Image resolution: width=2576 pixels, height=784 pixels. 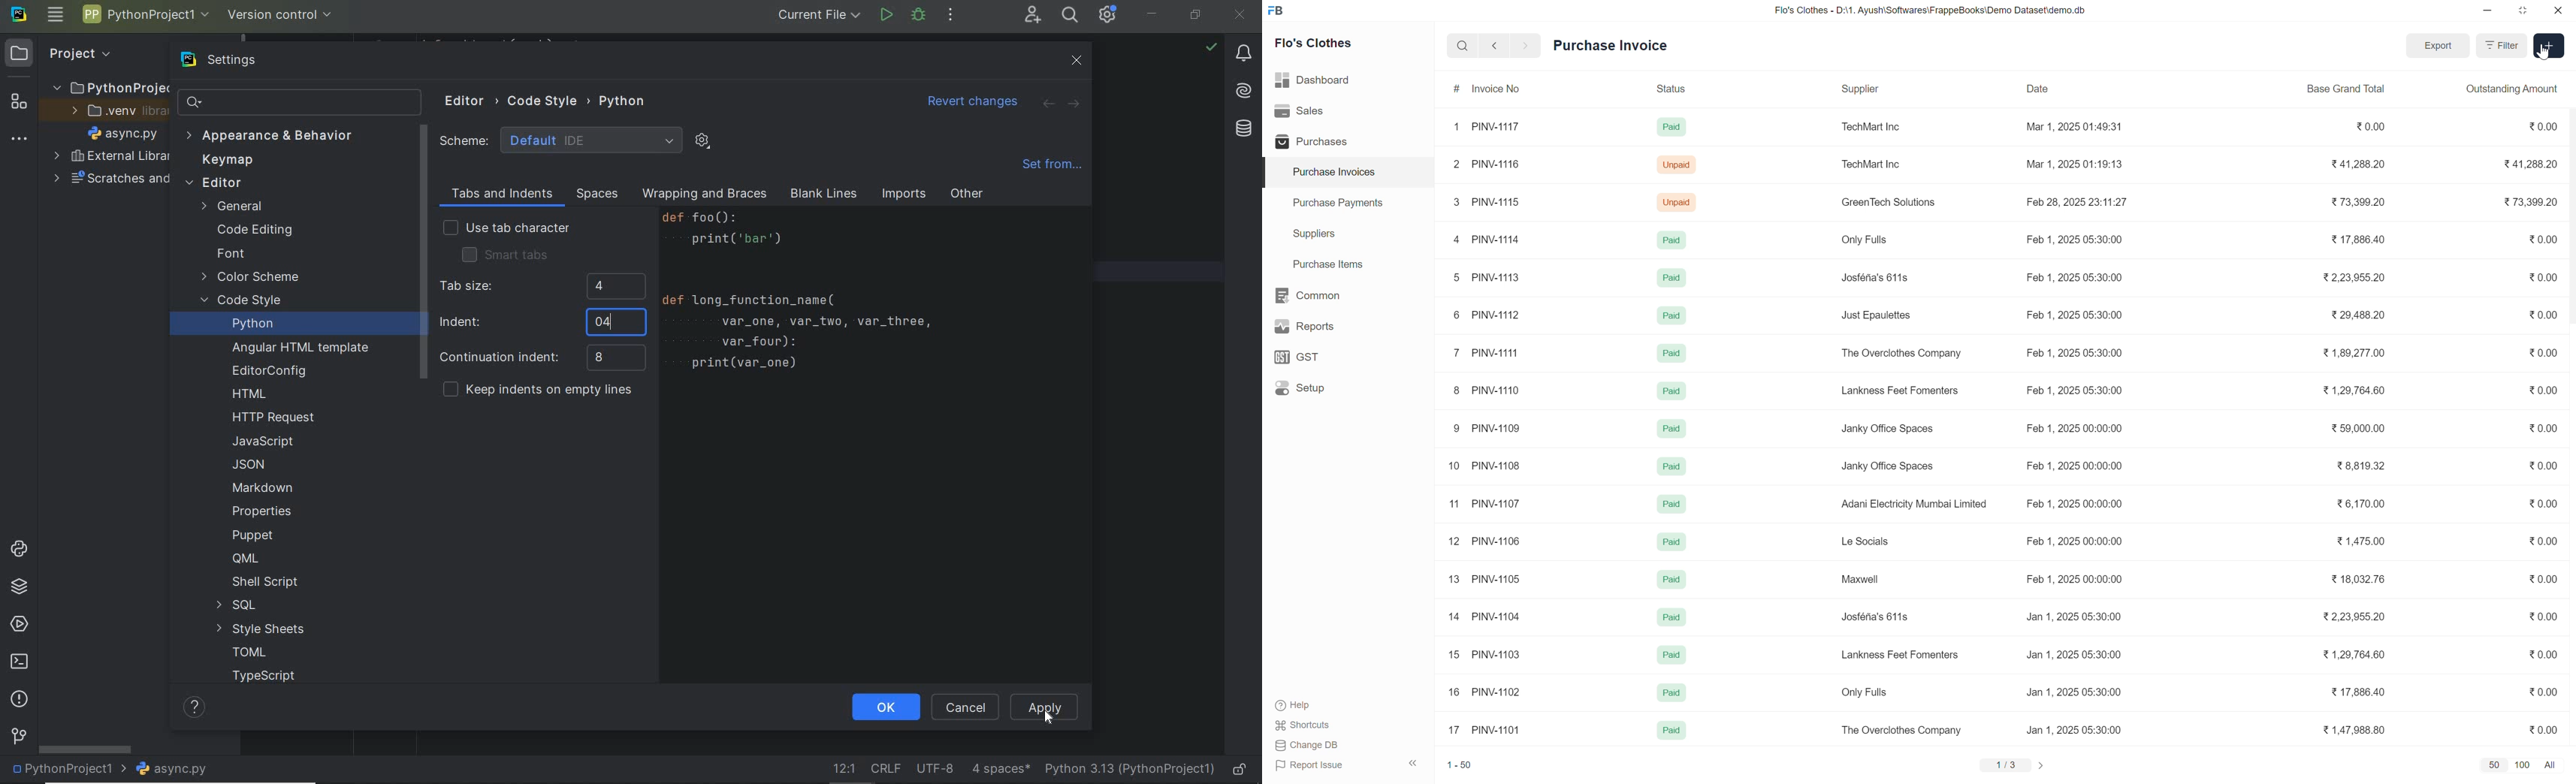 I want to click on Le Socials, so click(x=1869, y=541).